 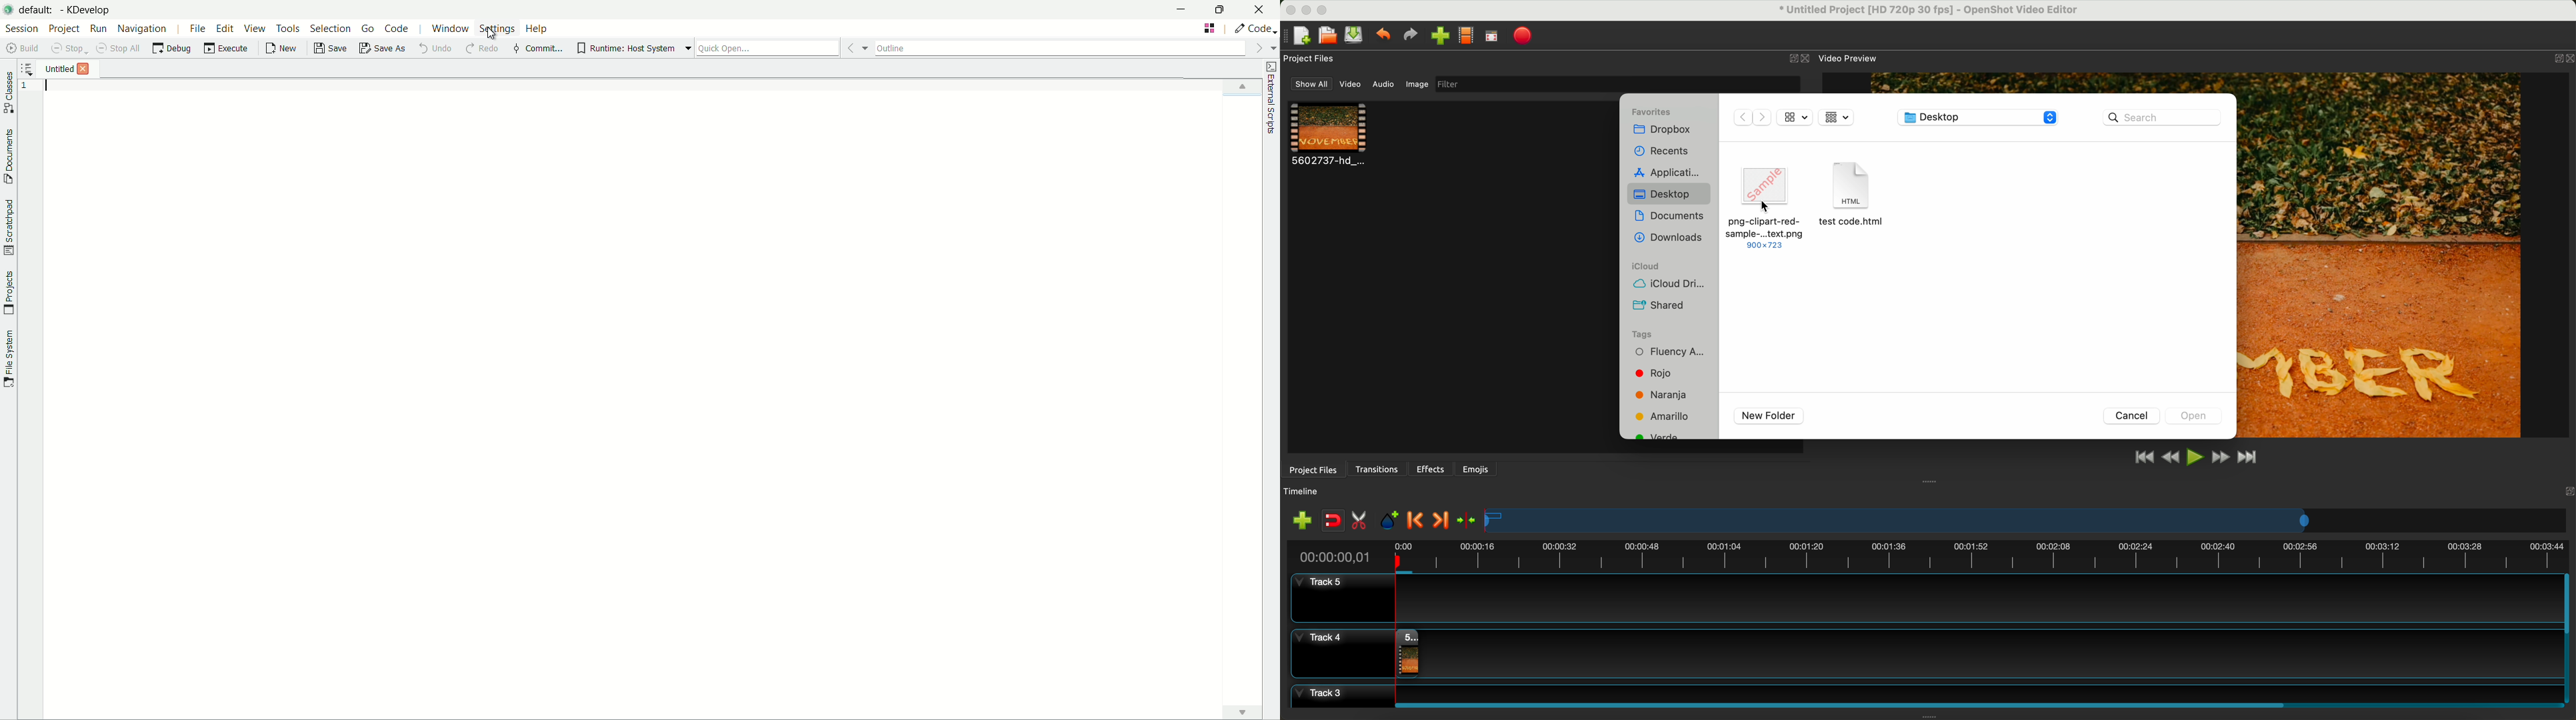 I want to click on favorites, so click(x=1654, y=110).